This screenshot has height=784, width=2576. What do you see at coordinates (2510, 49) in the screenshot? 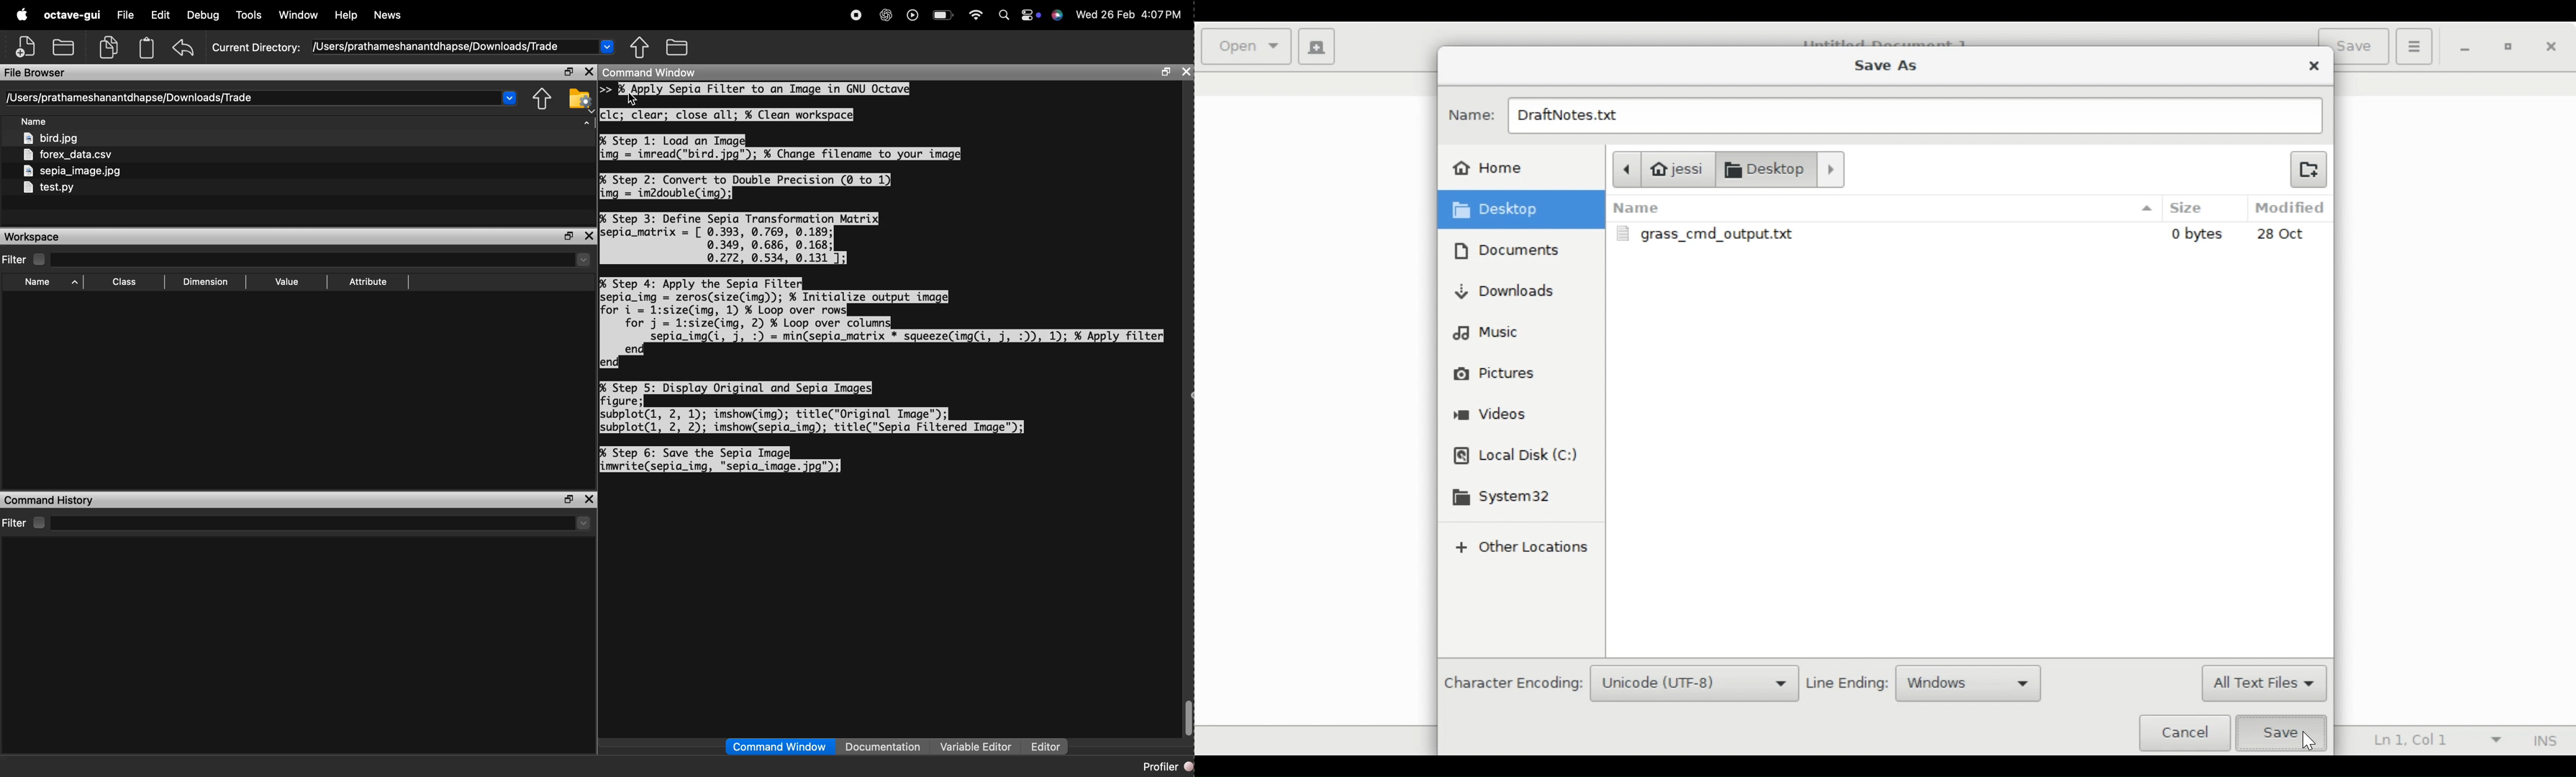
I see `Restore` at bounding box center [2510, 49].